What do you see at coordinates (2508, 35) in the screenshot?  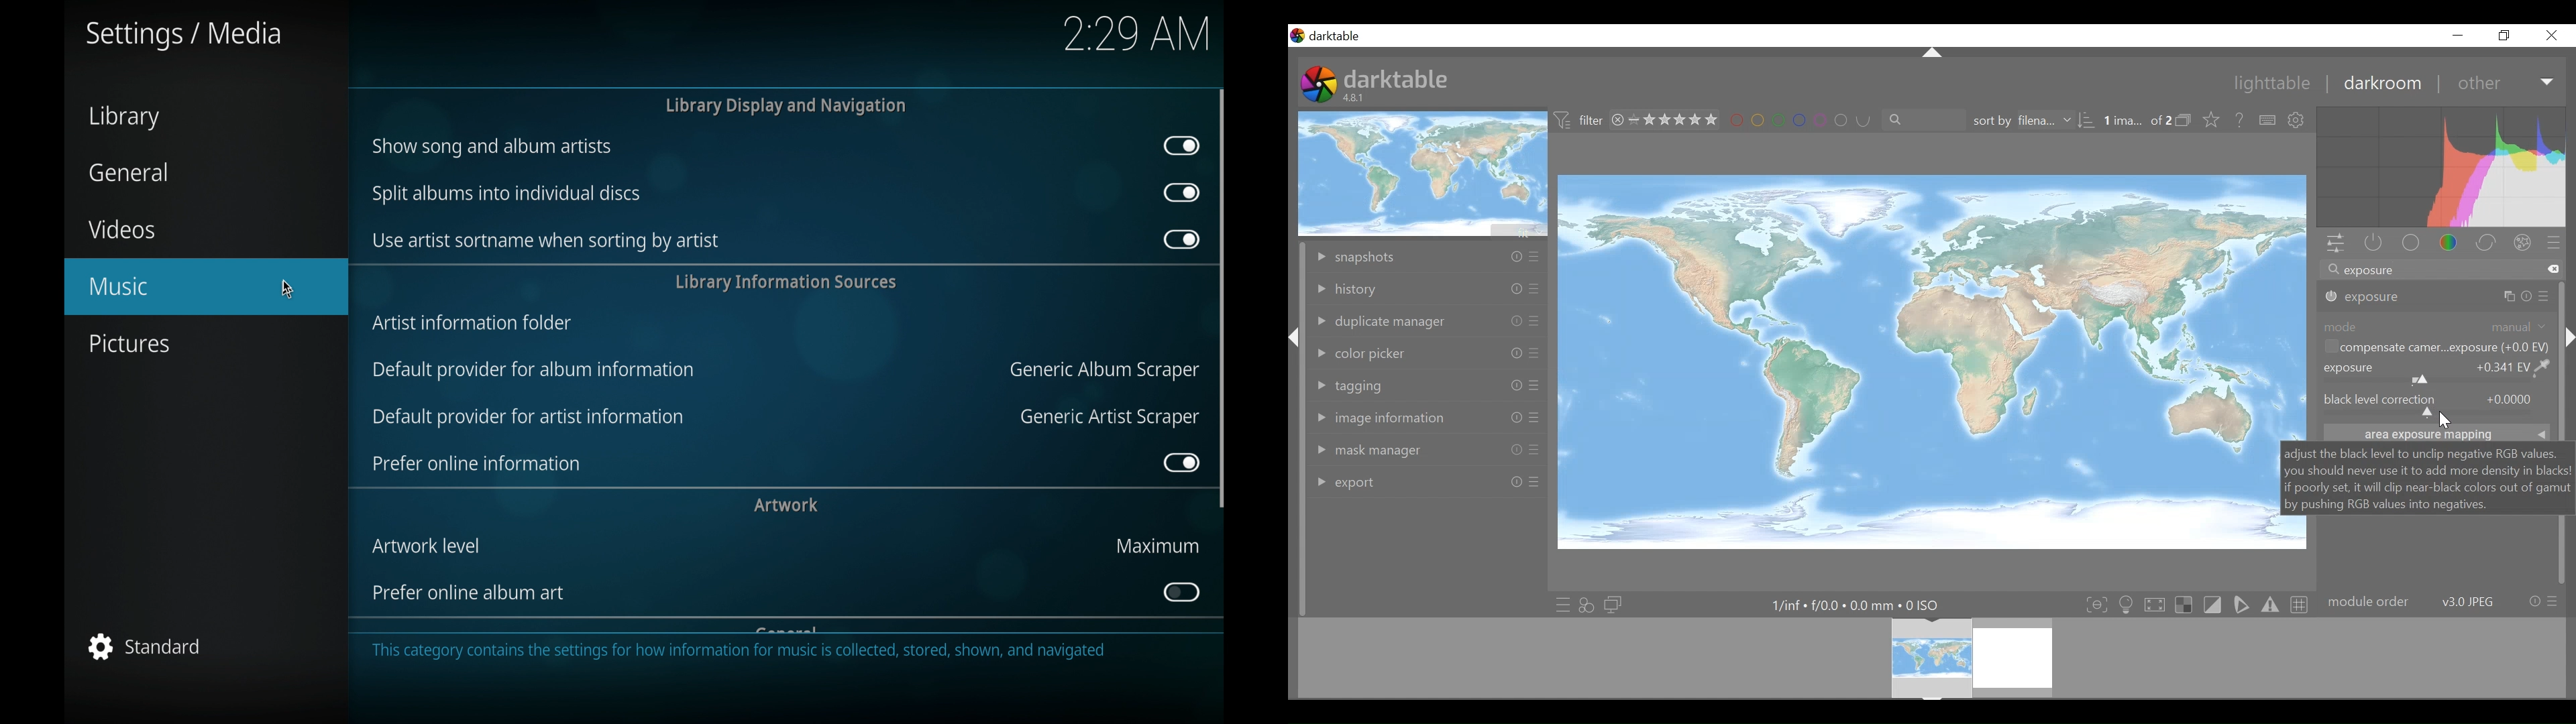 I see `Restore` at bounding box center [2508, 35].